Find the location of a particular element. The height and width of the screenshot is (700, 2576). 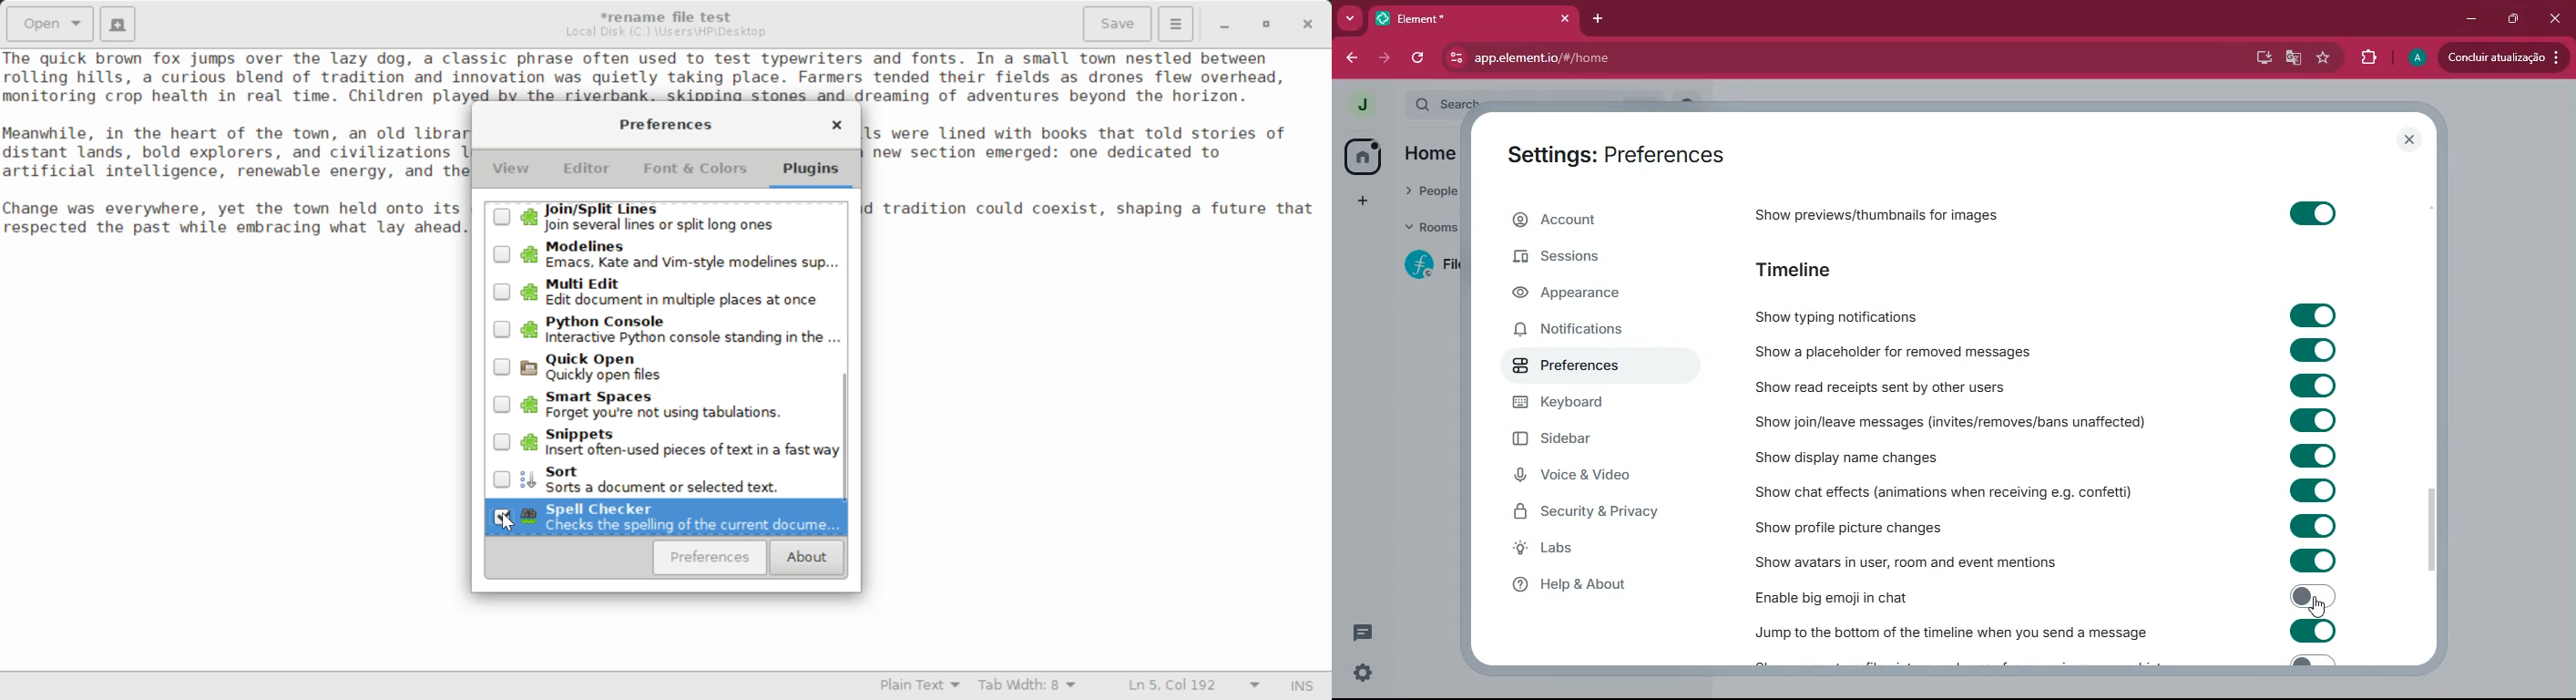

close is located at coordinates (2411, 140).